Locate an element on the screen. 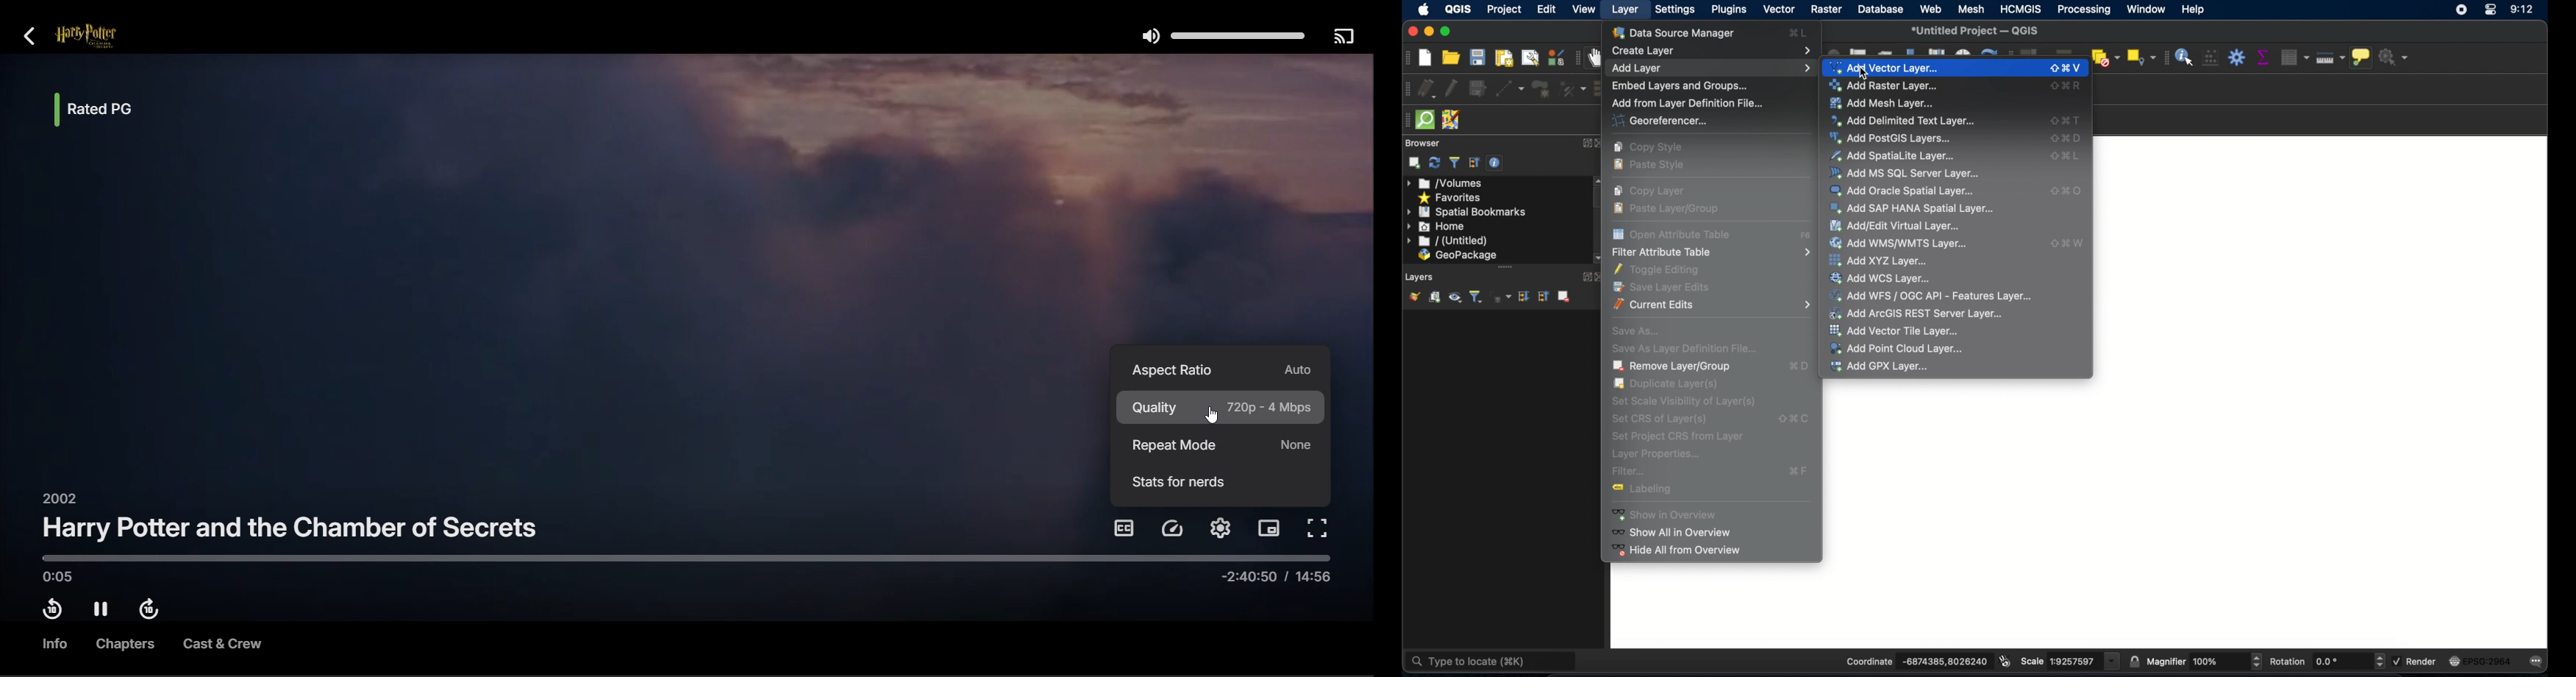  Add Raster Layer... is located at coordinates (1956, 86).